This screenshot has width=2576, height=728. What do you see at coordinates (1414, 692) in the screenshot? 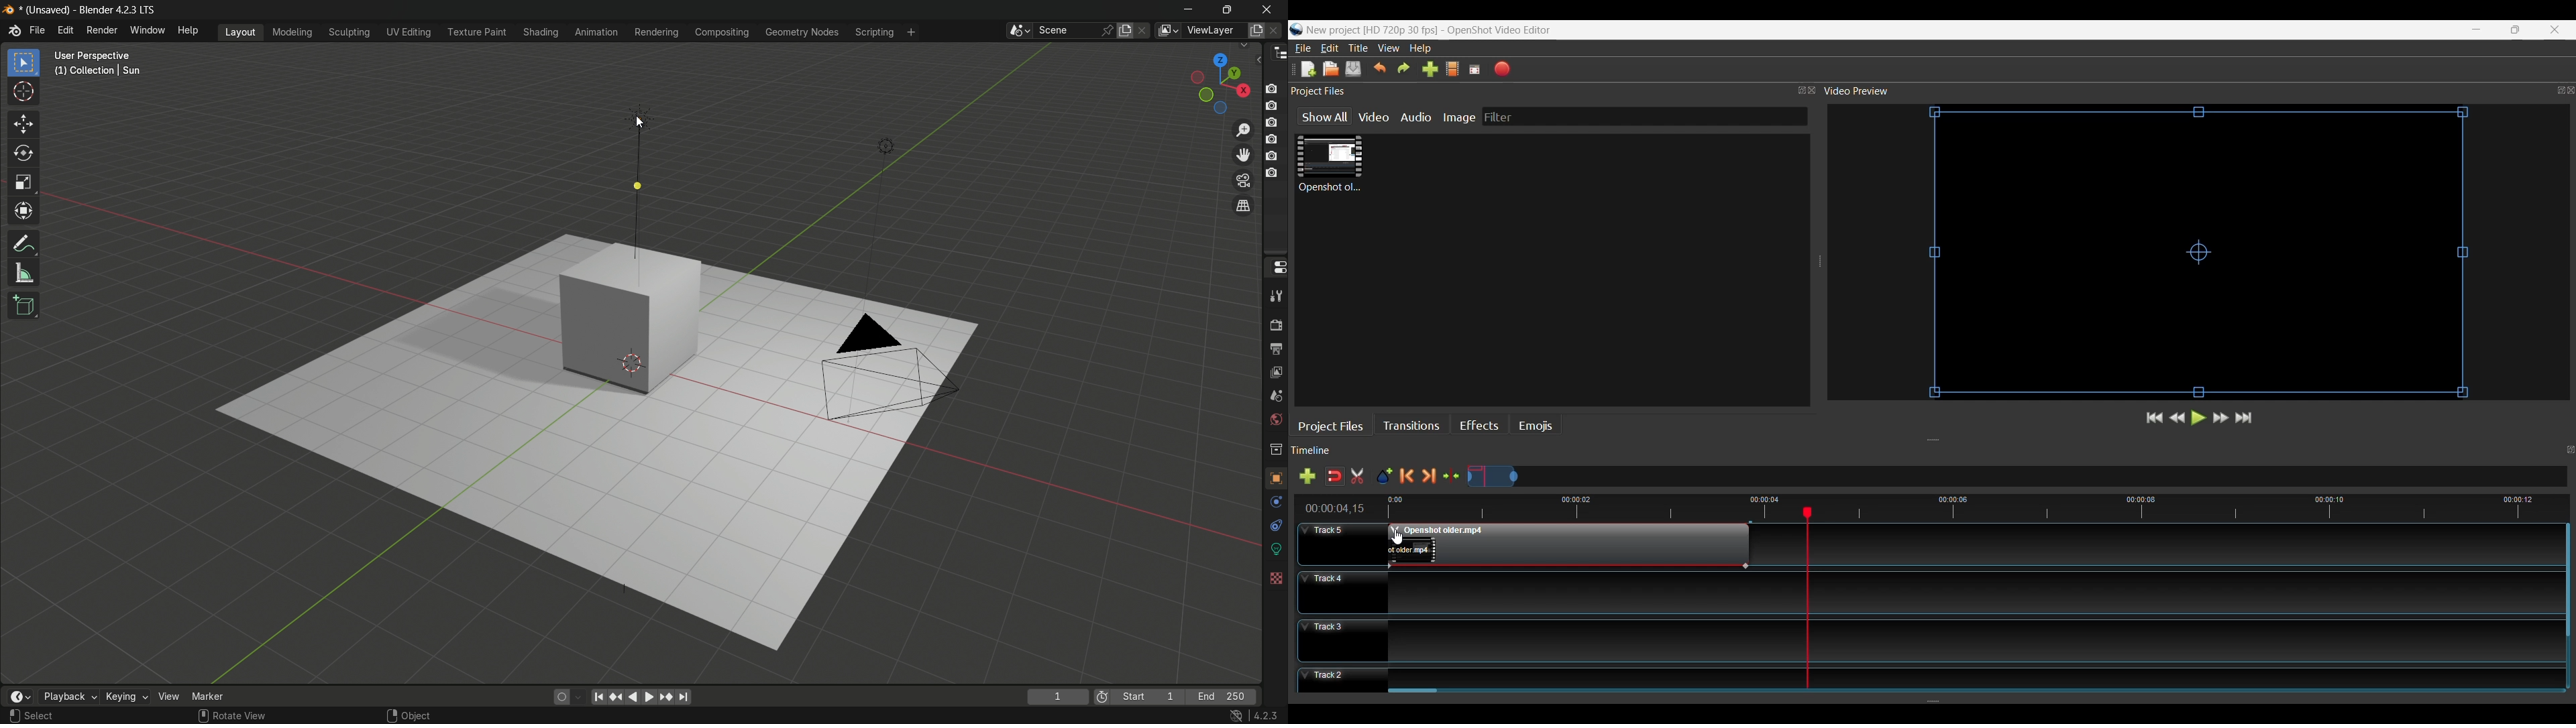
I see `Vertical Scroll bar` at bounding box center [1414, 692].